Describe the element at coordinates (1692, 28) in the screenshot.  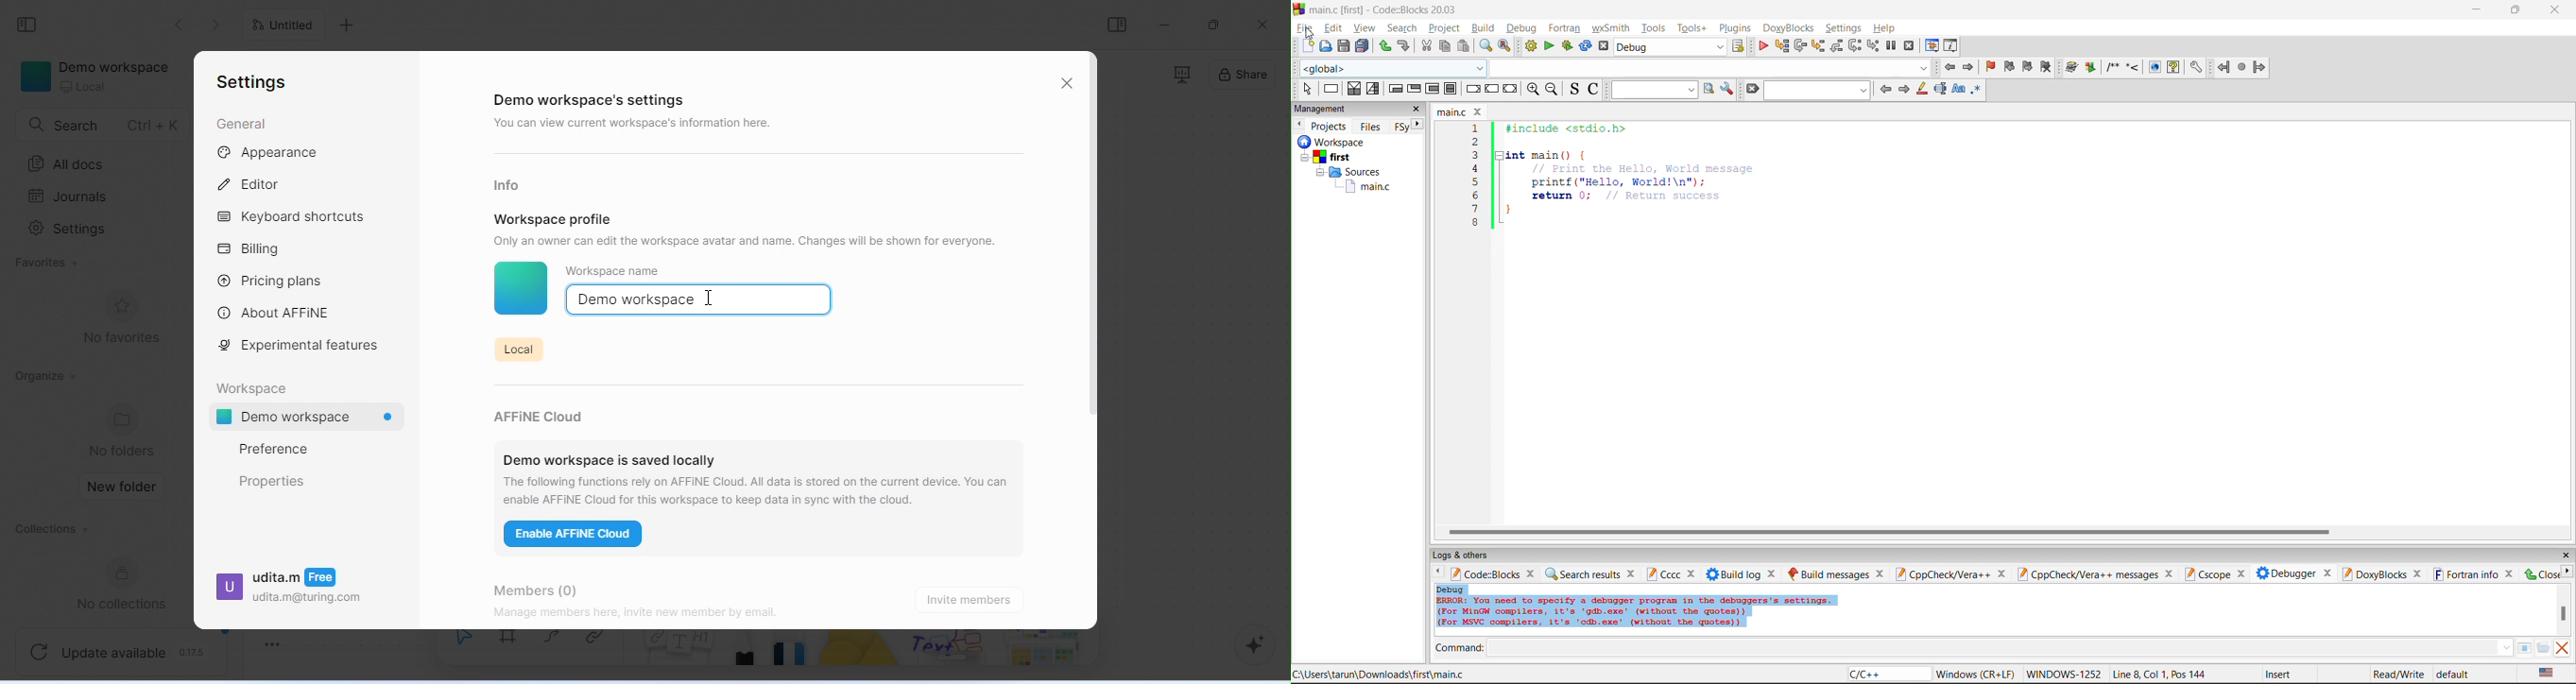
I see `tools+` at that location.